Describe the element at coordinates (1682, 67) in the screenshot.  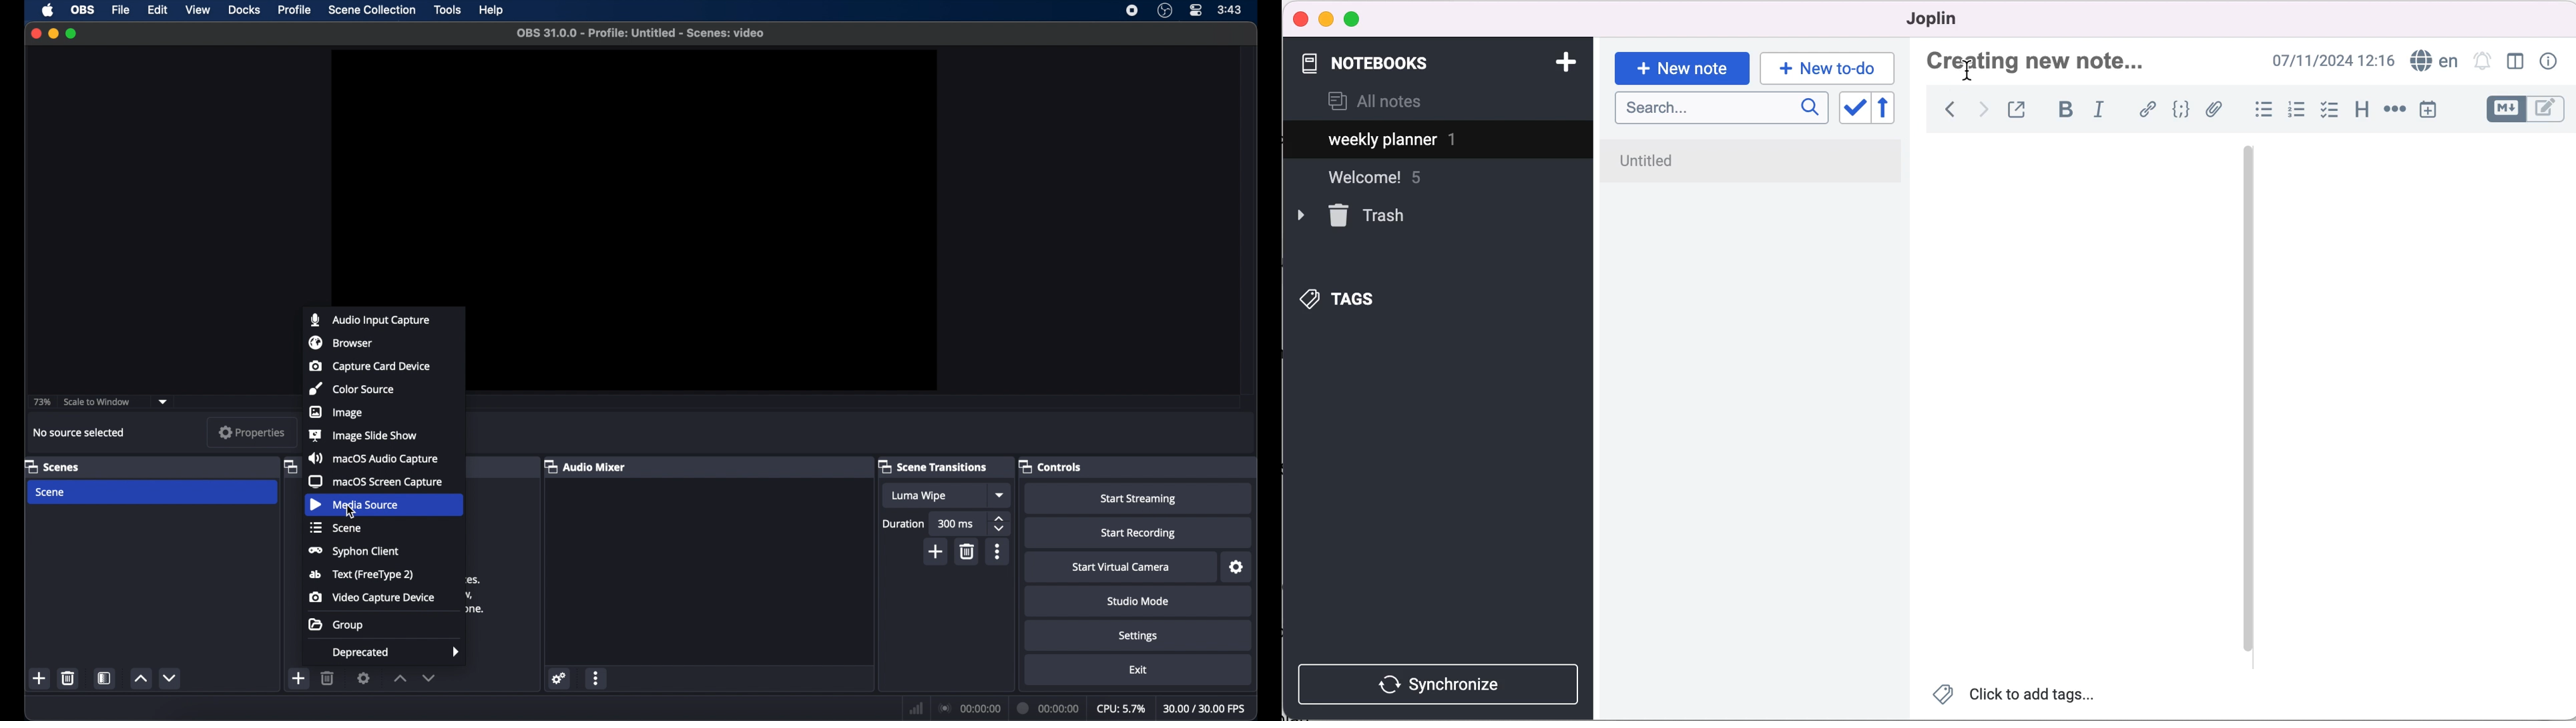
I see `new note` at that location.